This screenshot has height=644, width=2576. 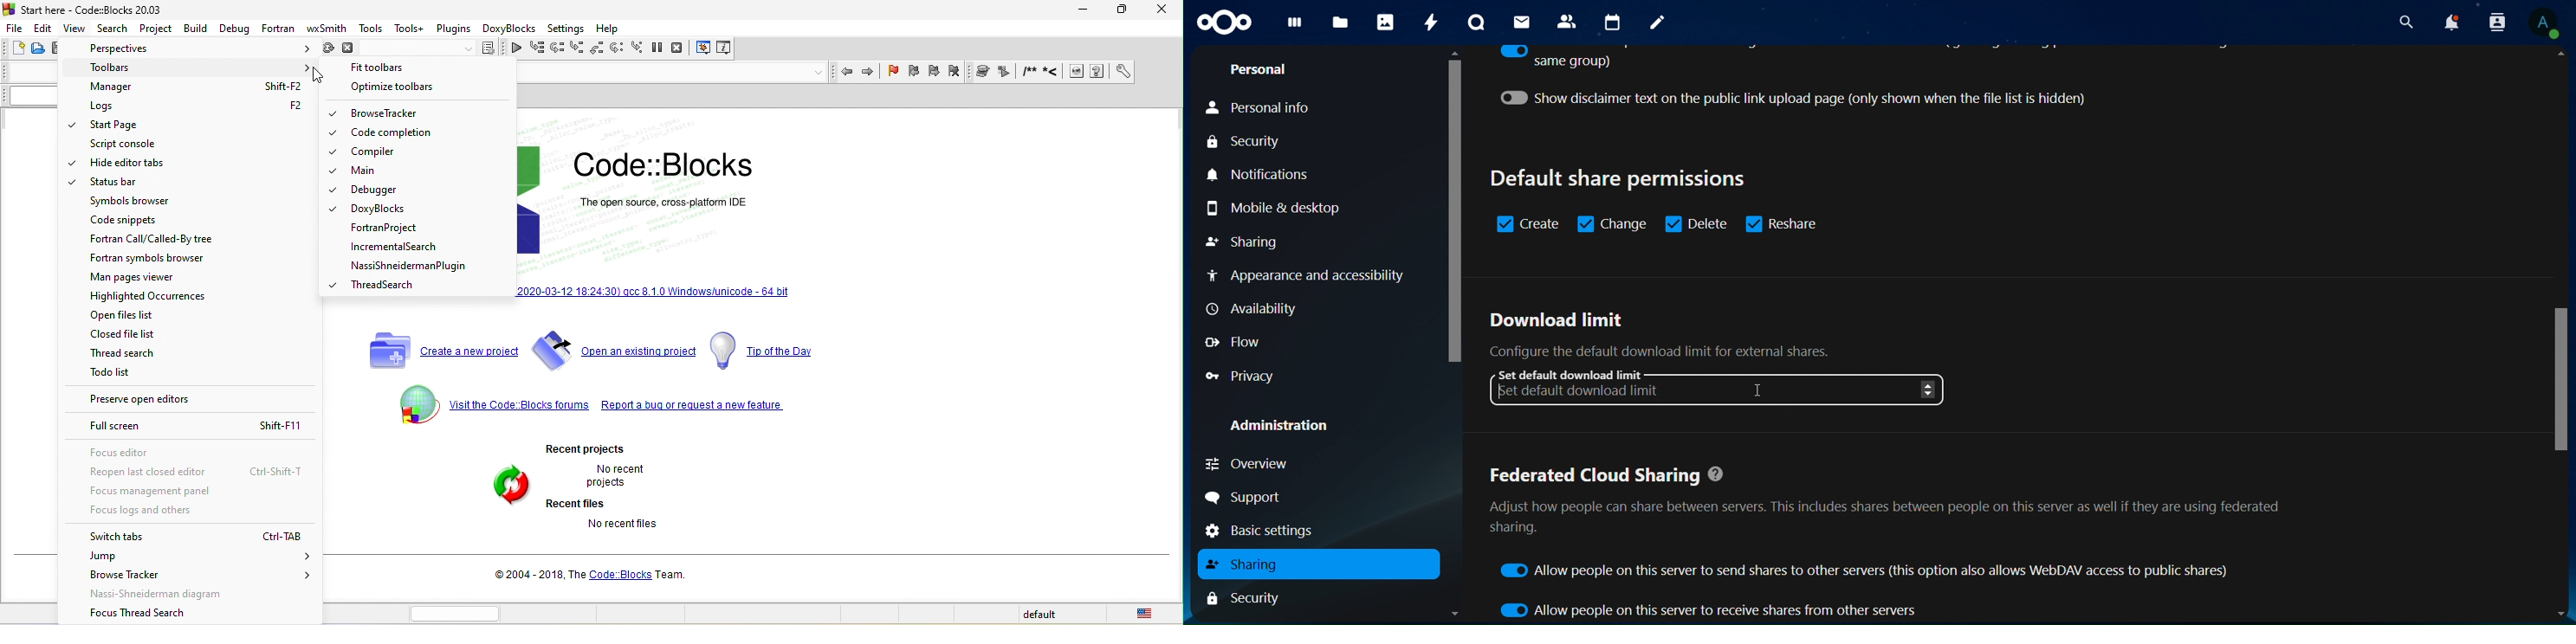 I want to click on security, so click(x=1243, y=597).